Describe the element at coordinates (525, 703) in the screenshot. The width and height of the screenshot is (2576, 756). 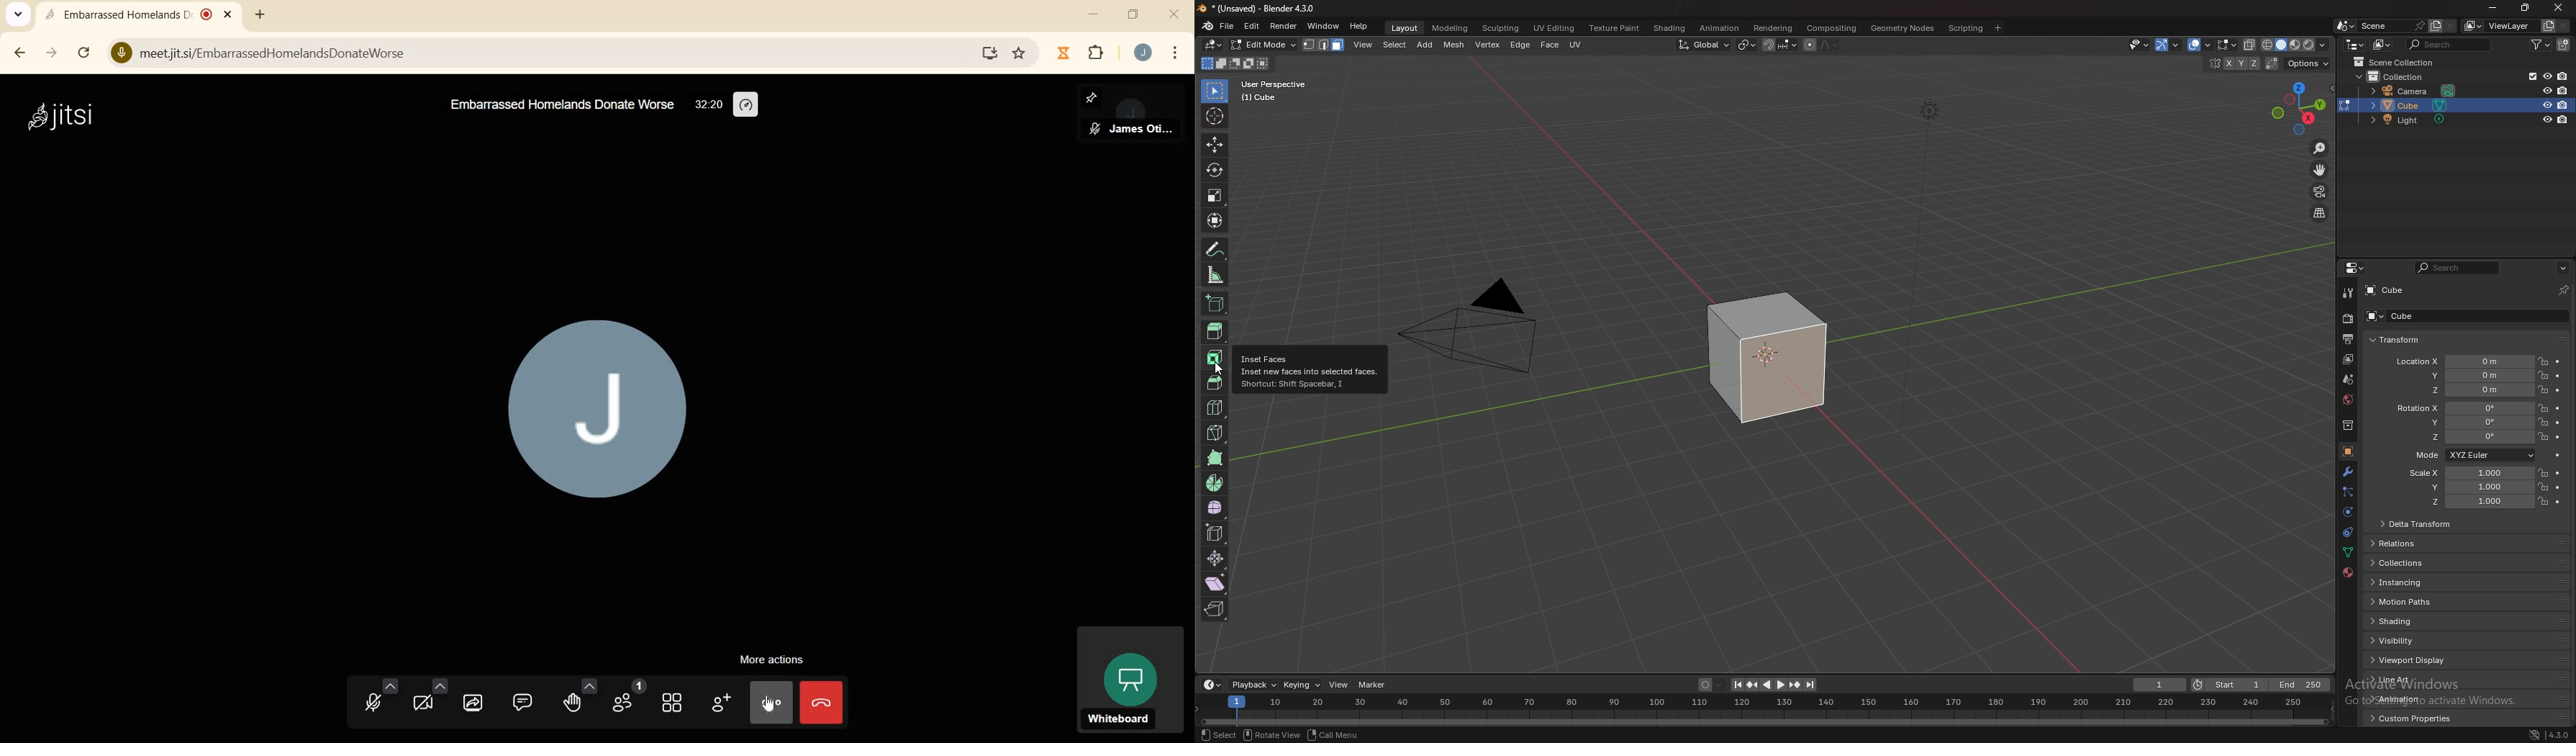
I see `open chat` at that location.